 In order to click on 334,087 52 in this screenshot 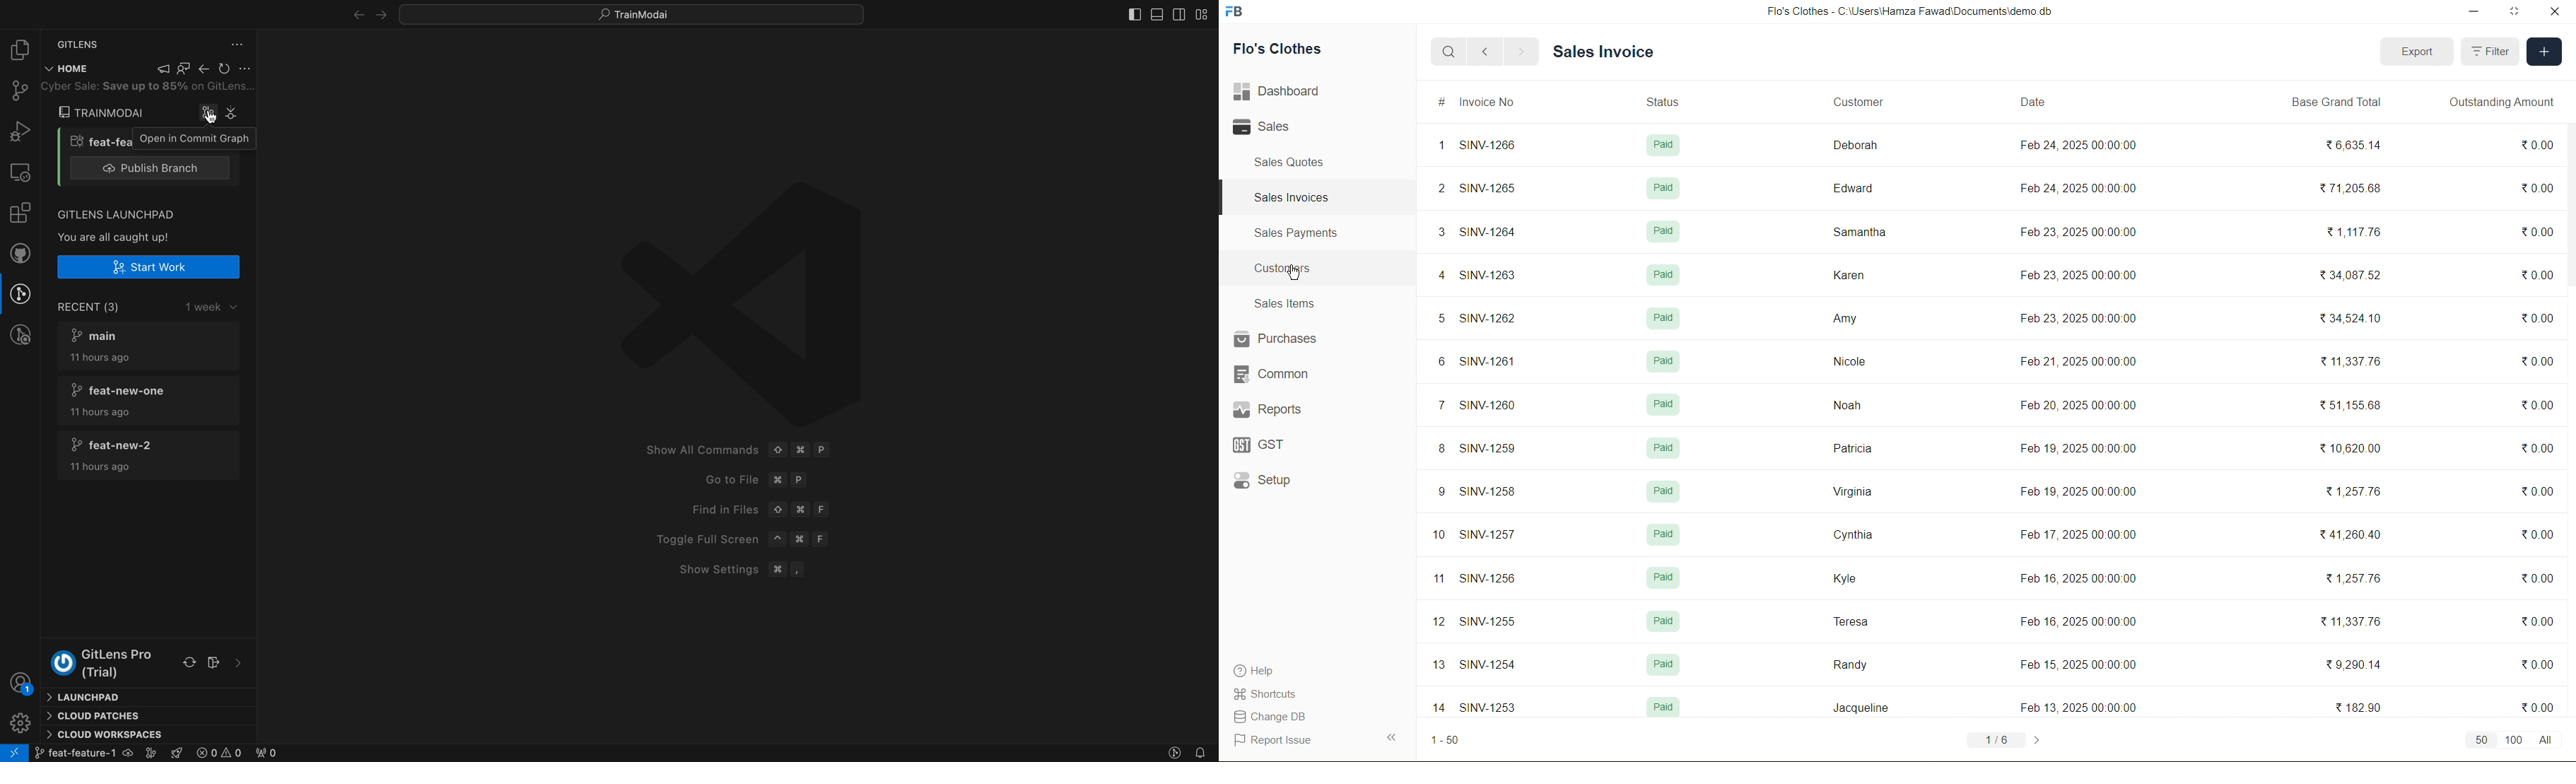, I will do `click(2363, 278)`.